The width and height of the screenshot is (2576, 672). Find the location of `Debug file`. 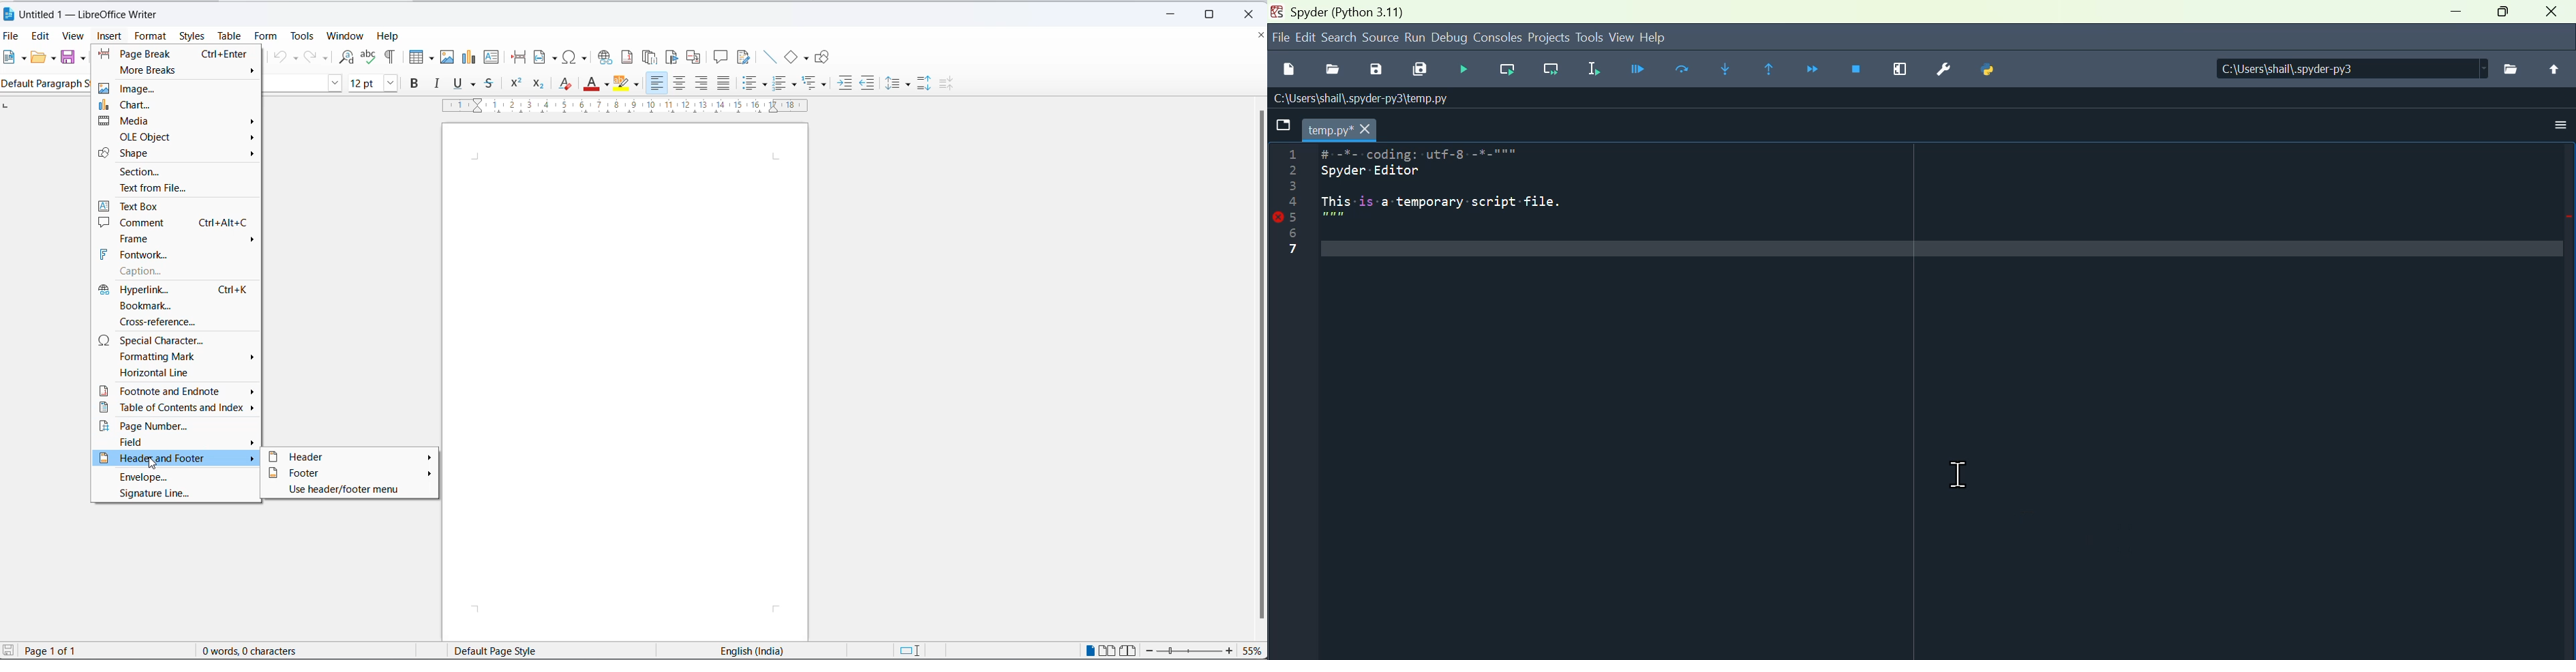

Debug file is located at coordinates (1464, 69).